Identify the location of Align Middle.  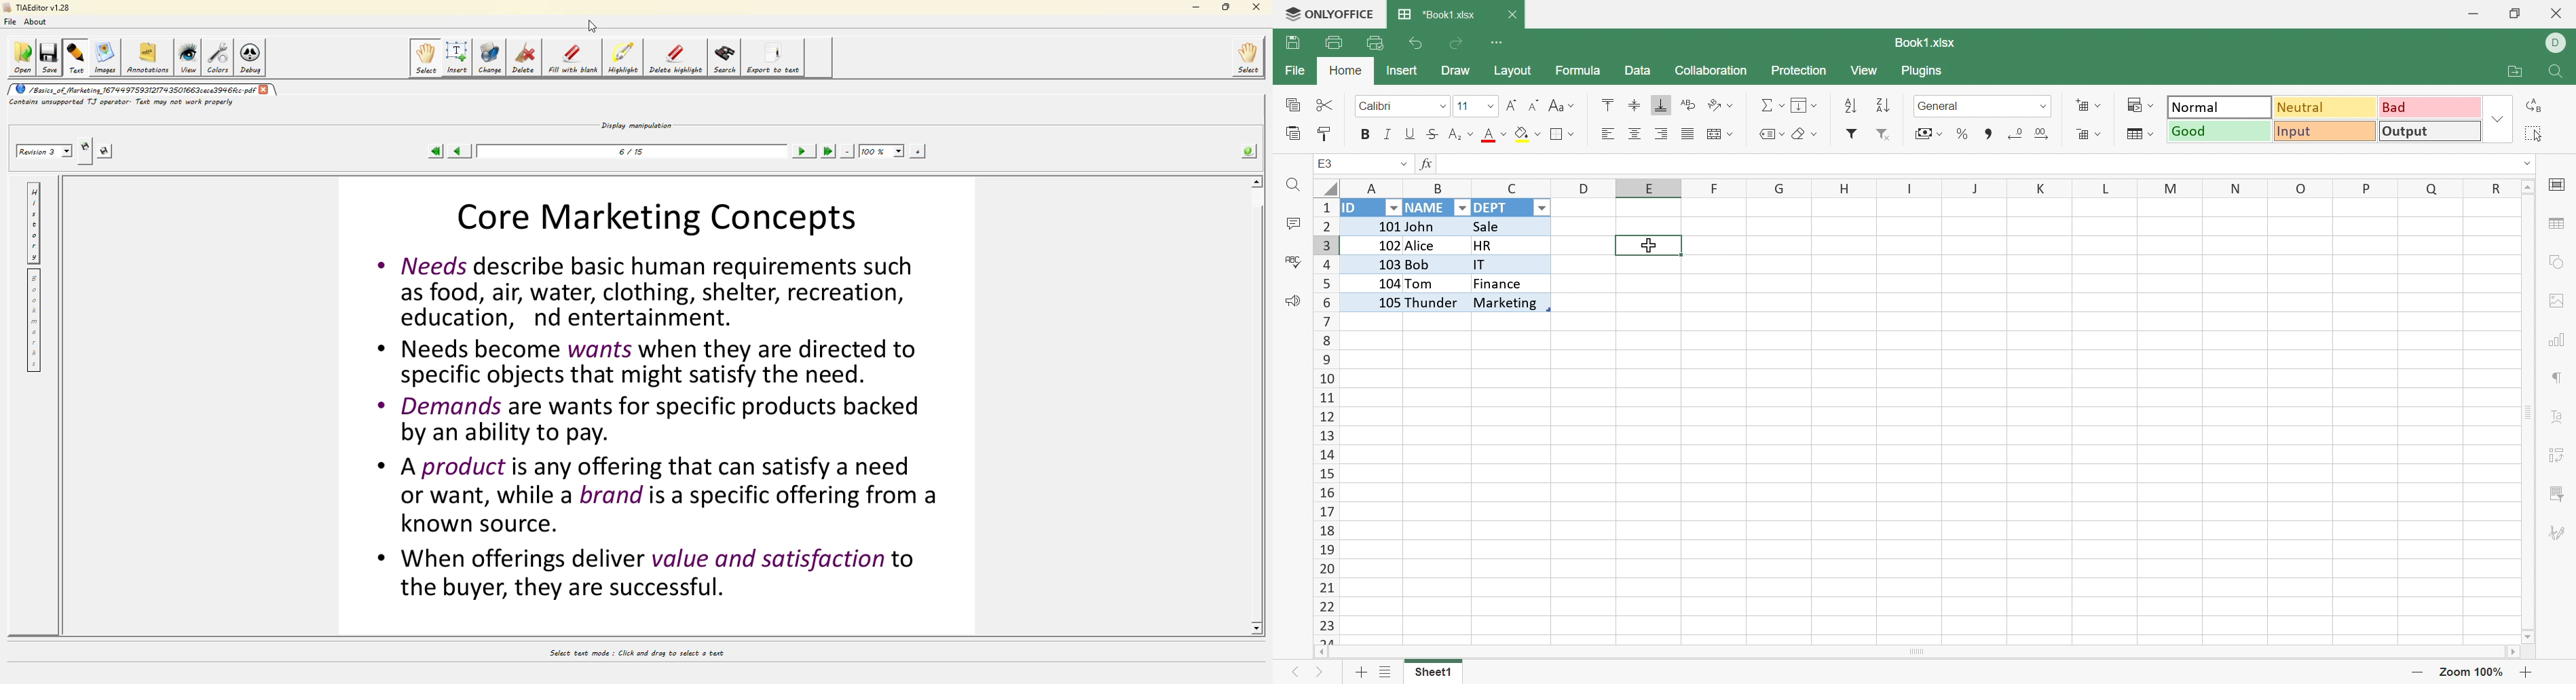
(1636, 106).